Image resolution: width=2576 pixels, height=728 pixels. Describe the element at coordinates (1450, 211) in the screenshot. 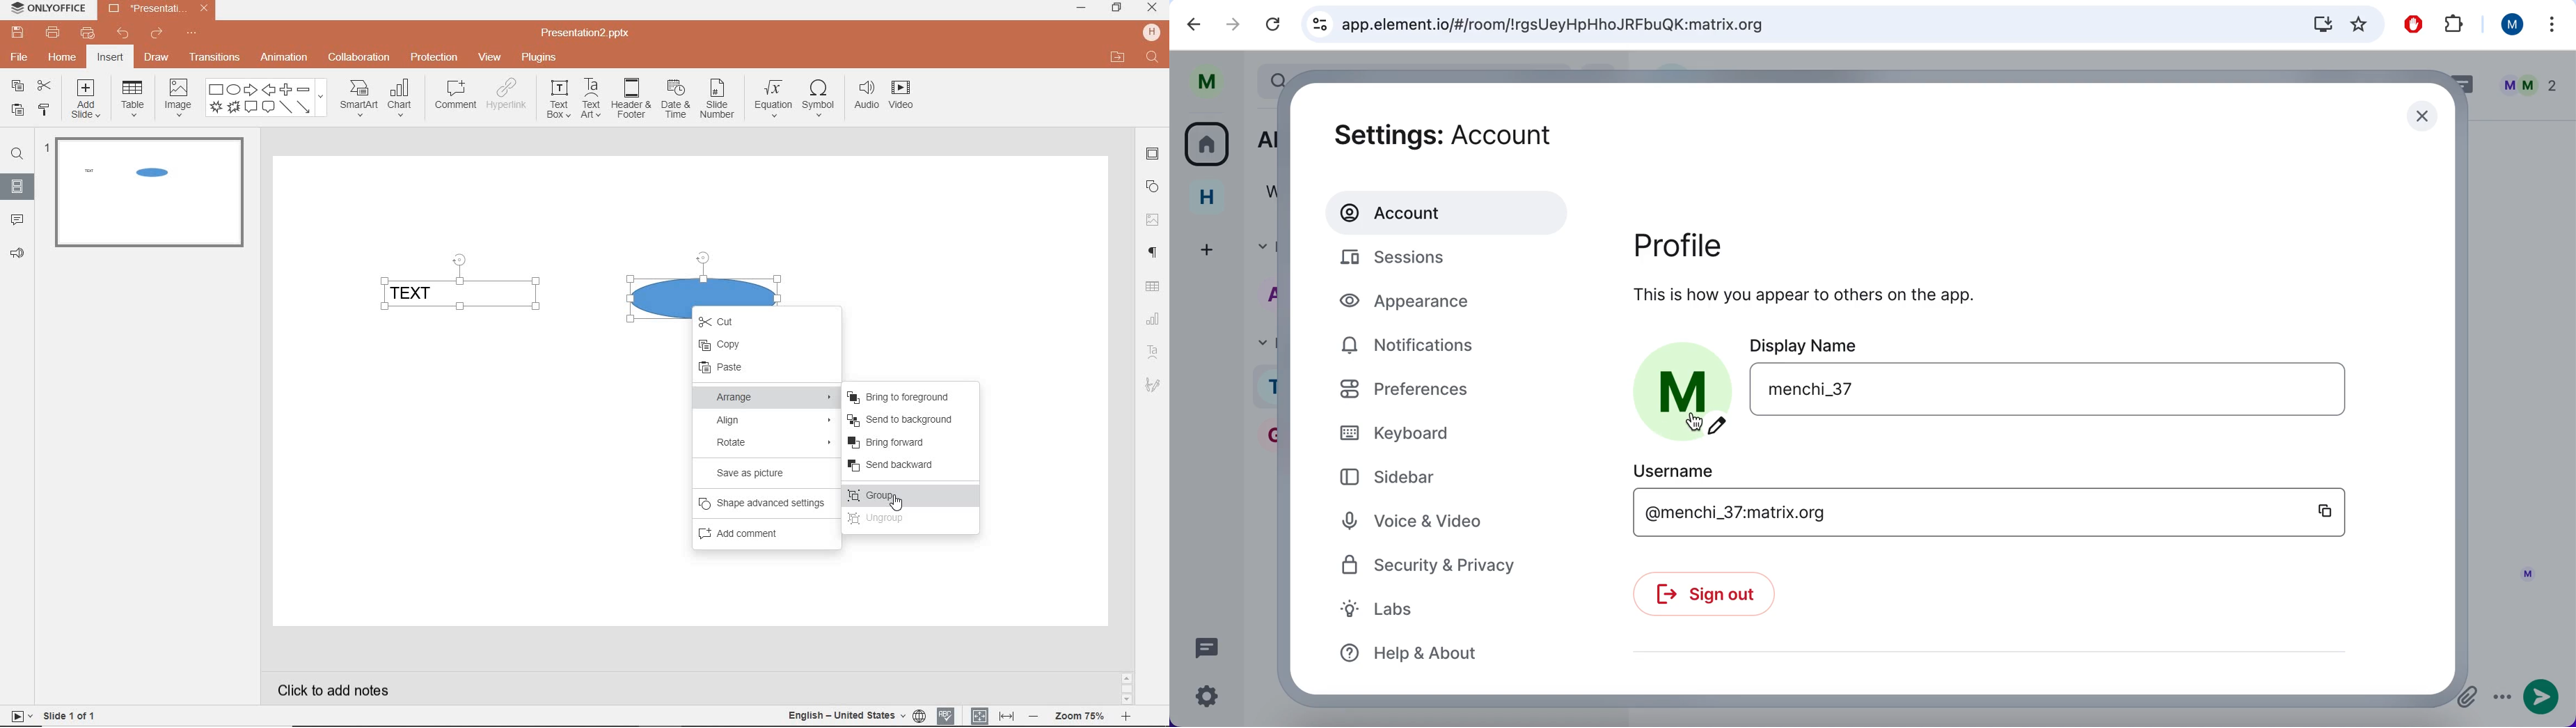

I see `account` at that location.